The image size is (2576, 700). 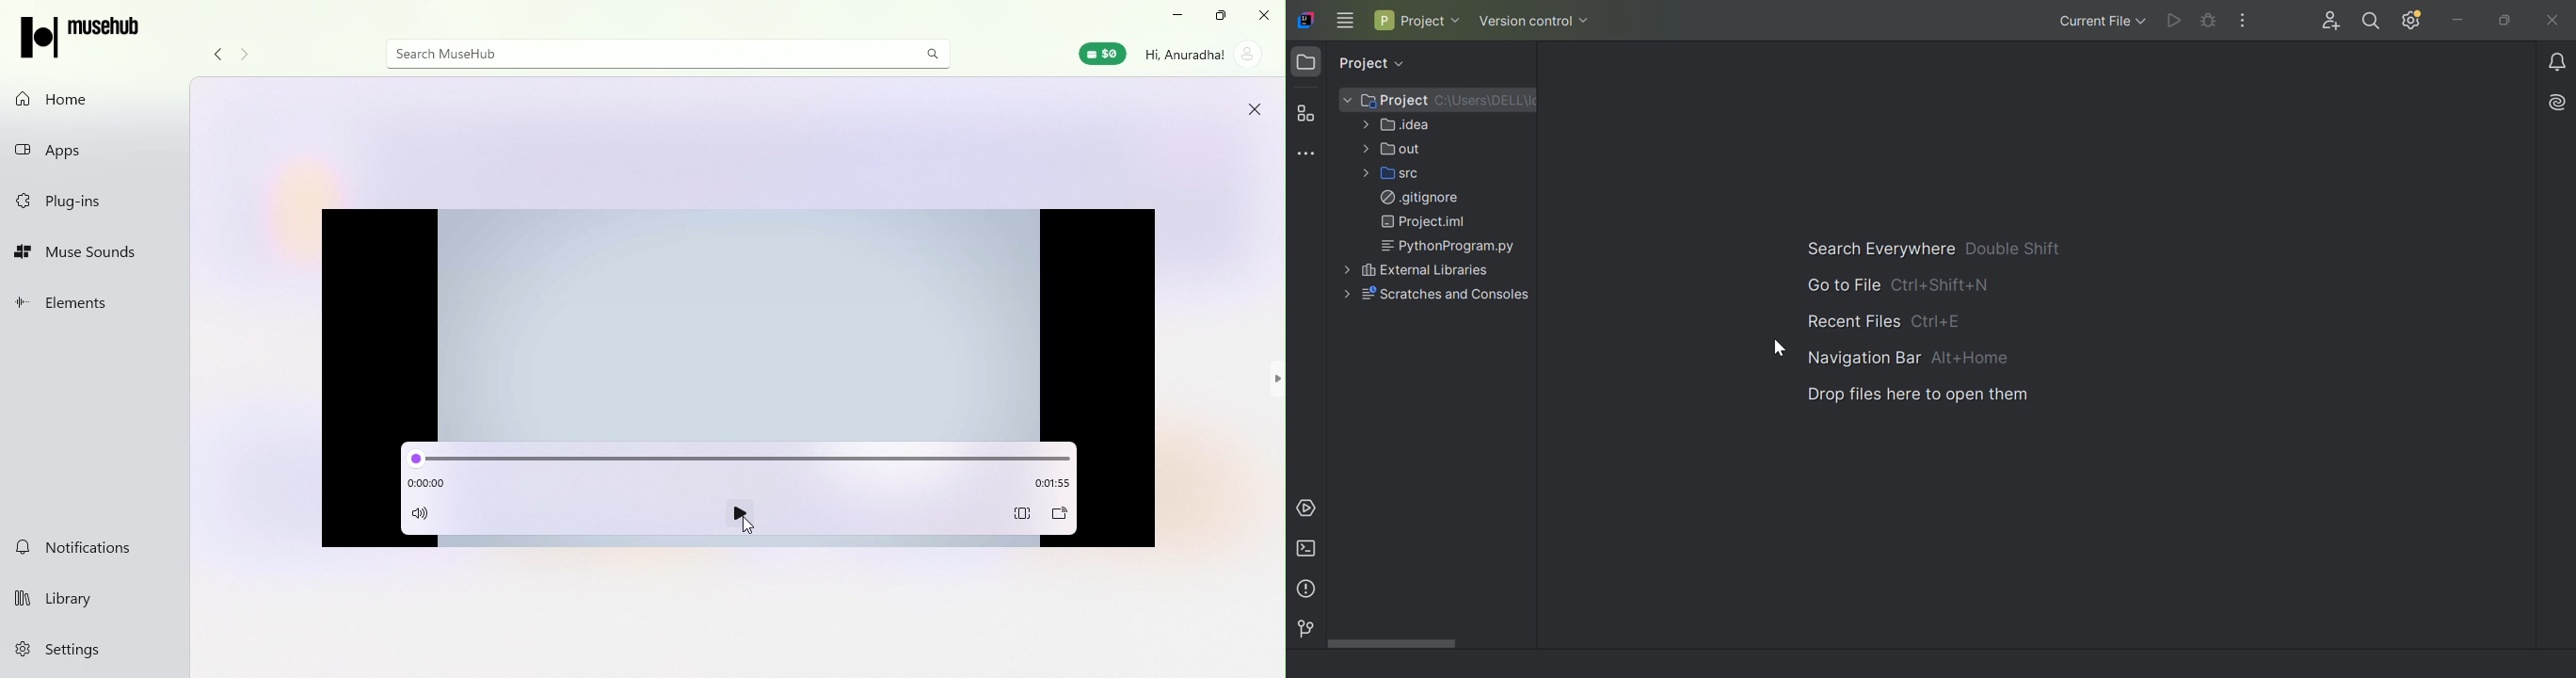 I want to click on Go to file, so click(x=1845, y=284).